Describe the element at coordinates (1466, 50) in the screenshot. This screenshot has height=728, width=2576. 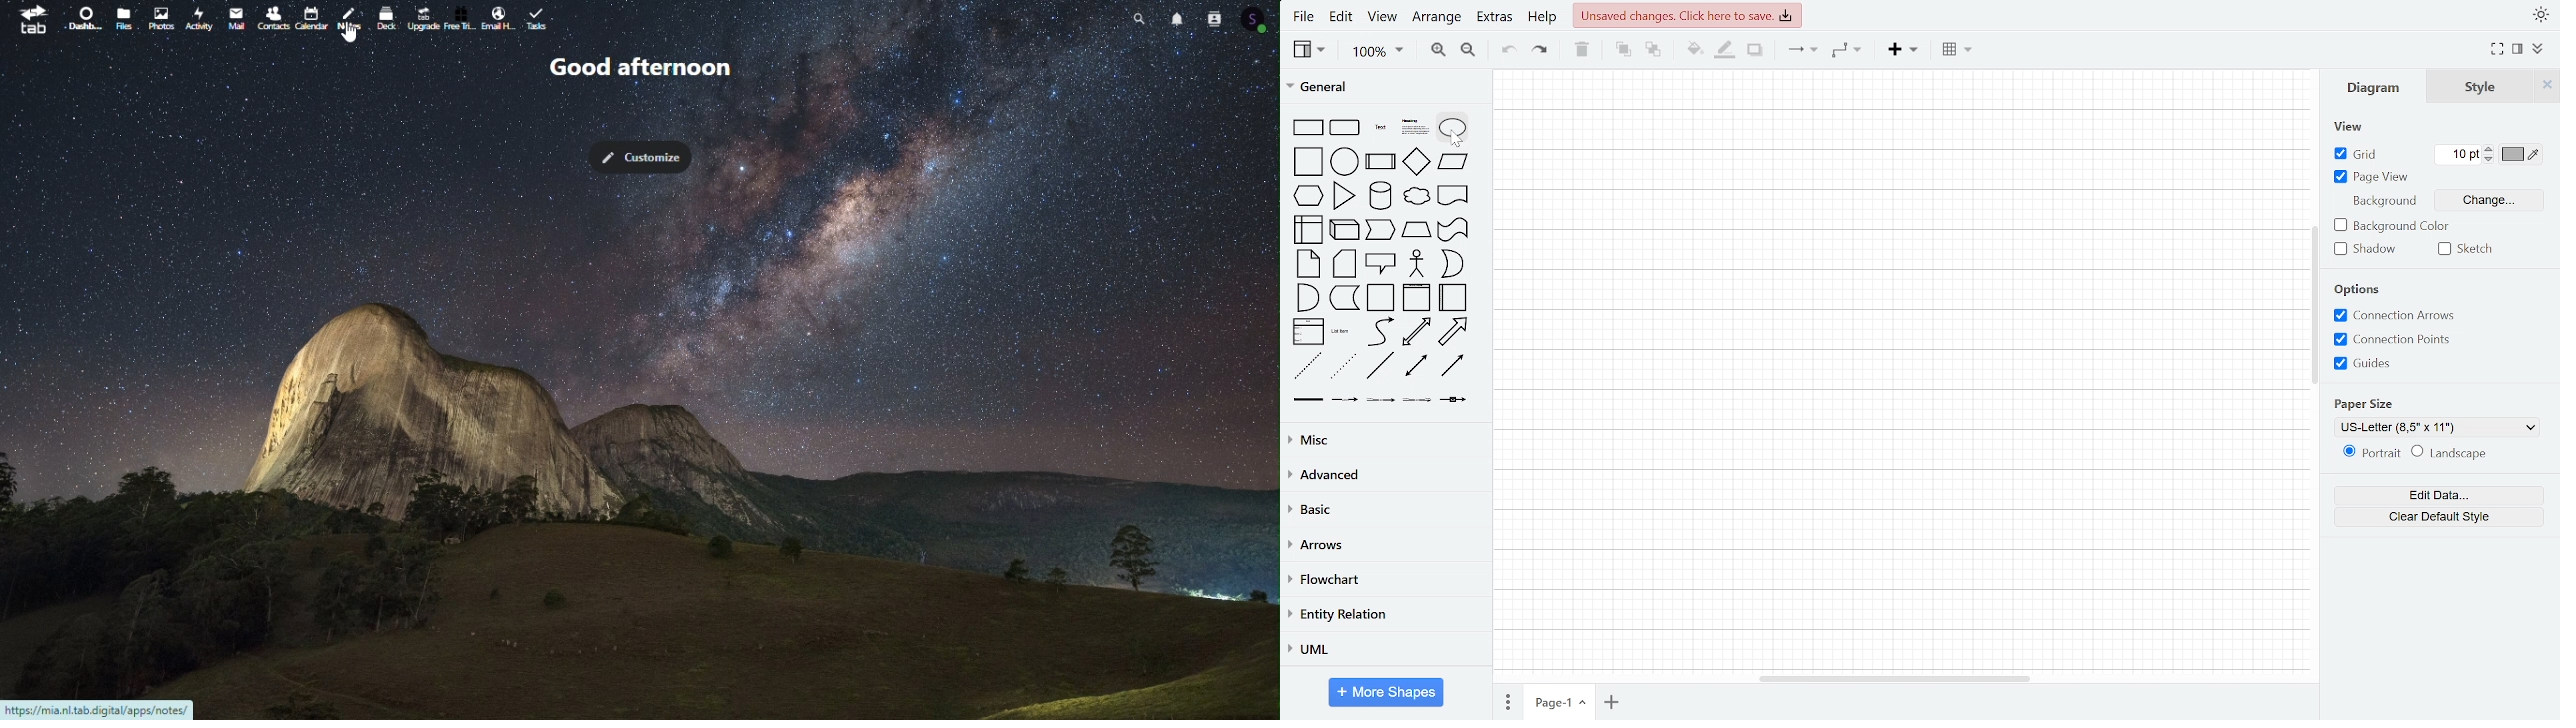
I see `zoom out` at that location.